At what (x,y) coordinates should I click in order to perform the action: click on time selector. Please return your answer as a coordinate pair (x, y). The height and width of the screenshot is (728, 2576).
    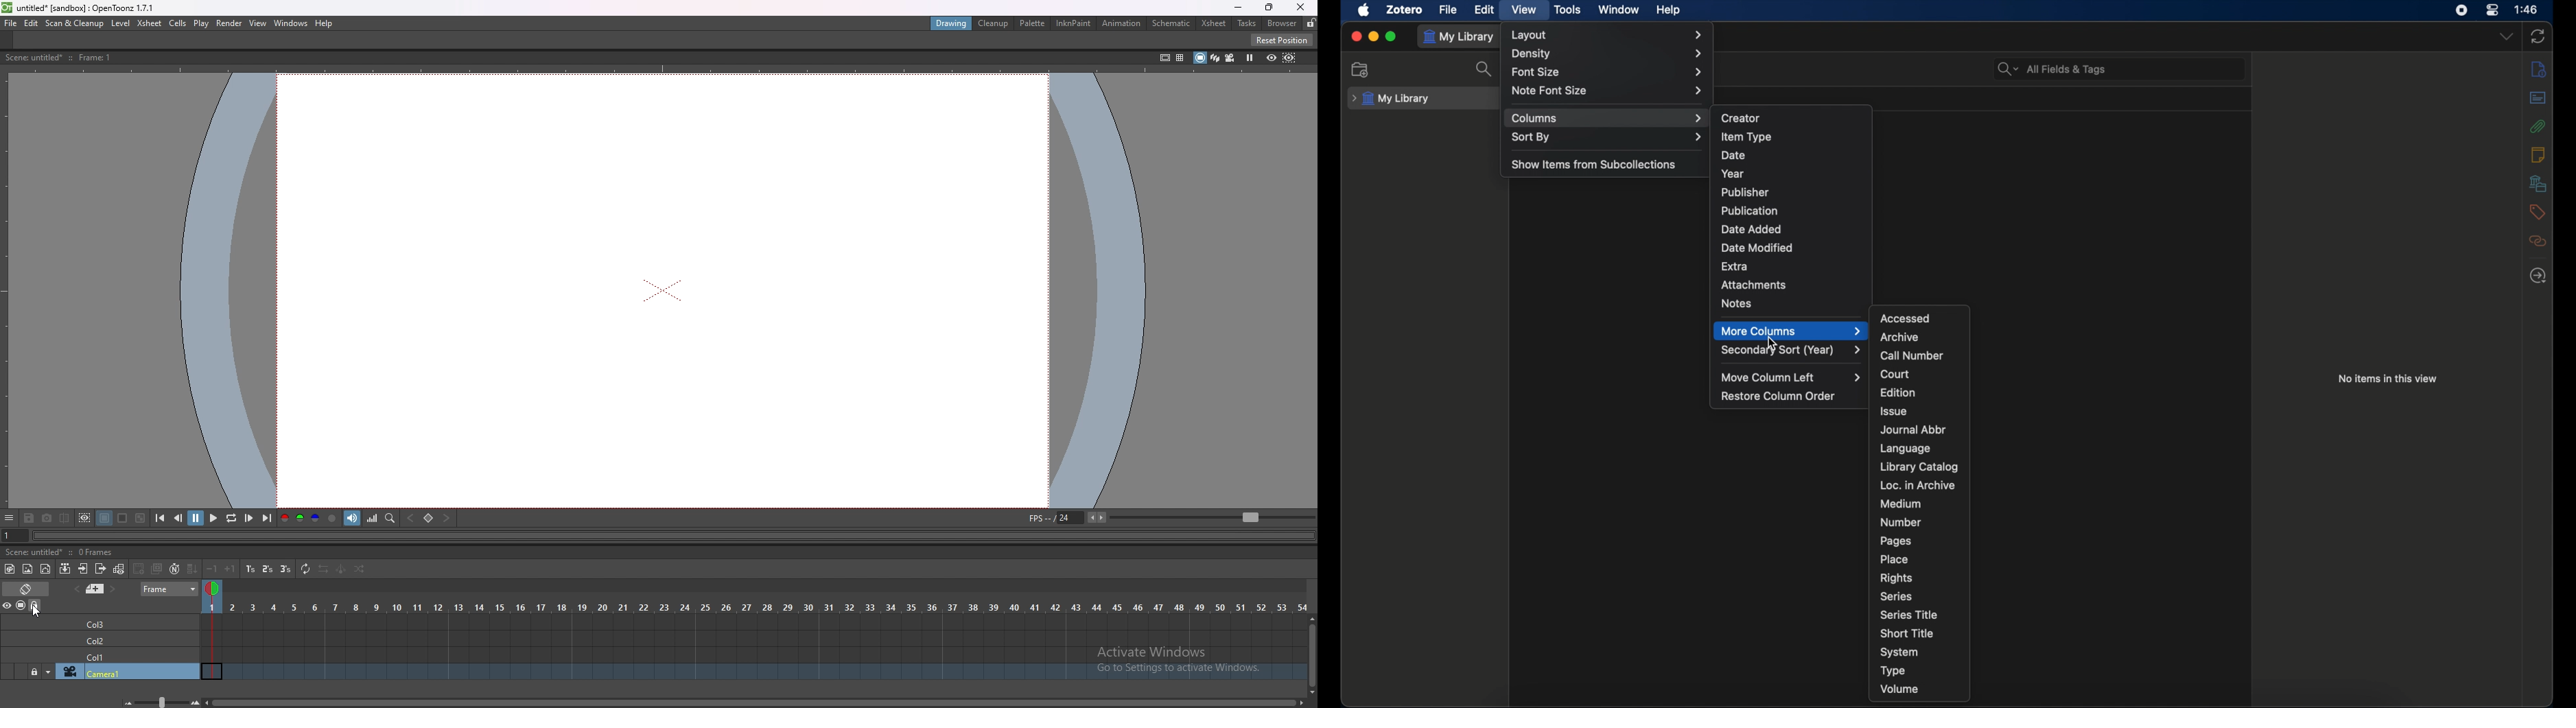
    Looking at the image, I should click on (214, 590).